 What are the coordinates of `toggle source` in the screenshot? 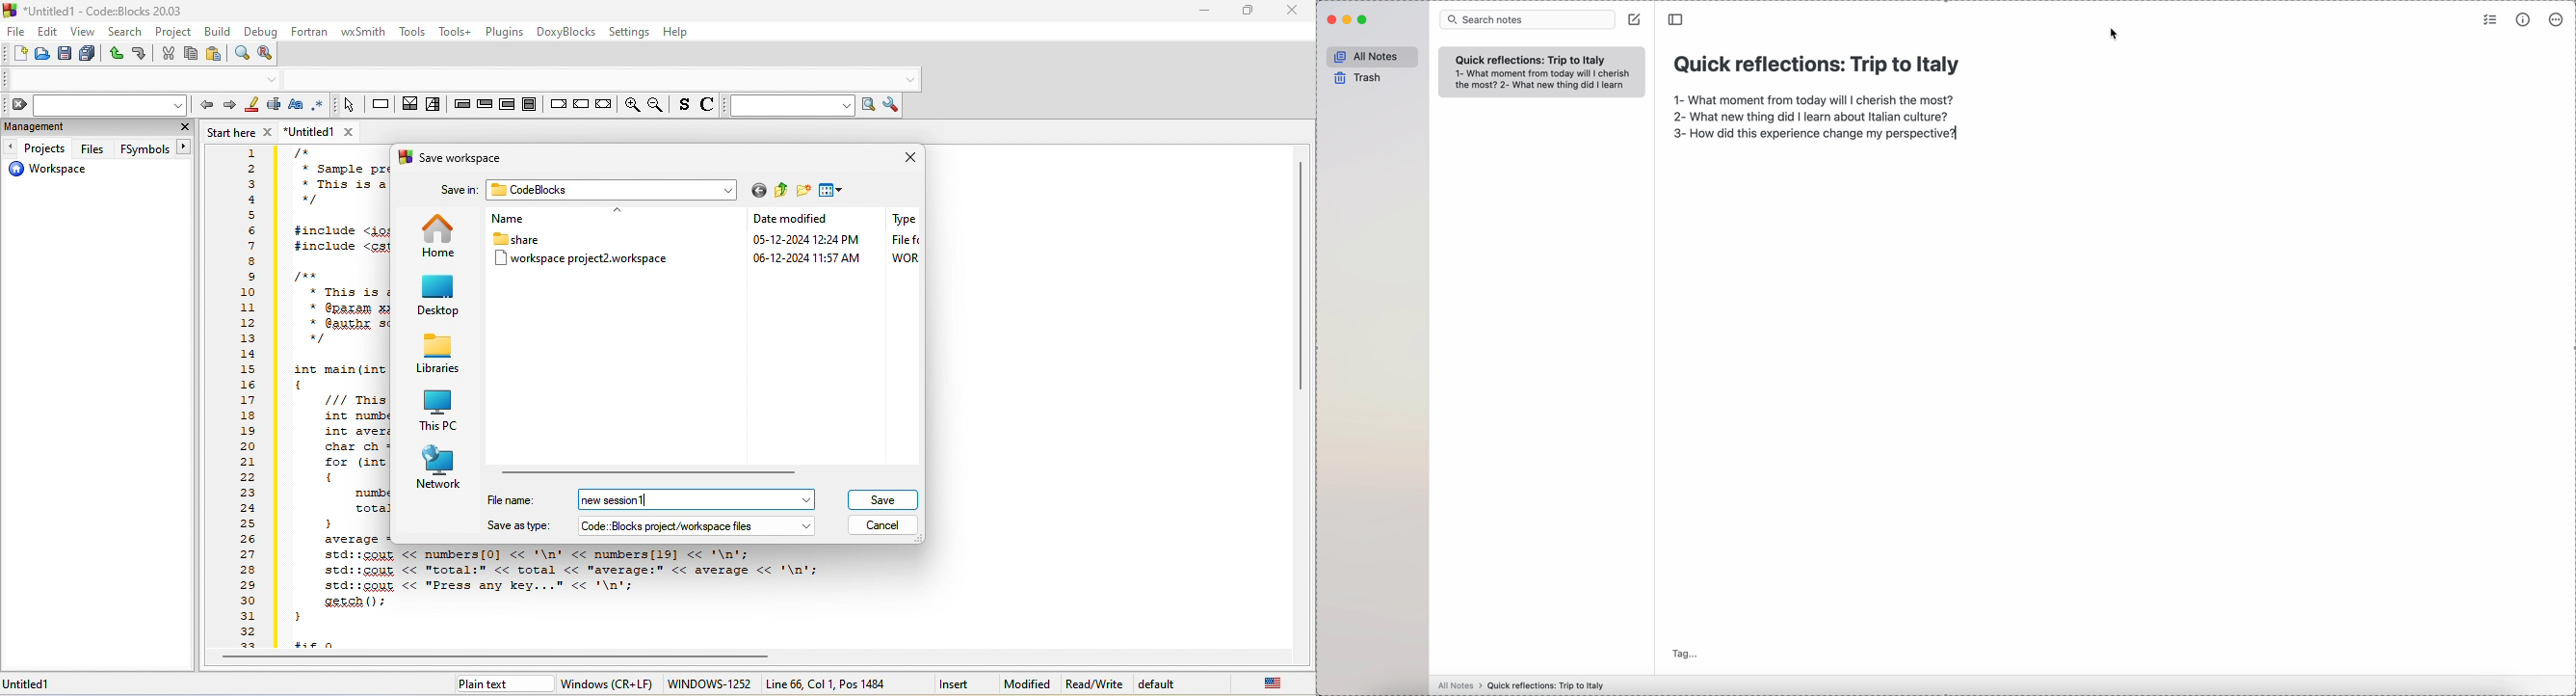 It's located at (683, 107).